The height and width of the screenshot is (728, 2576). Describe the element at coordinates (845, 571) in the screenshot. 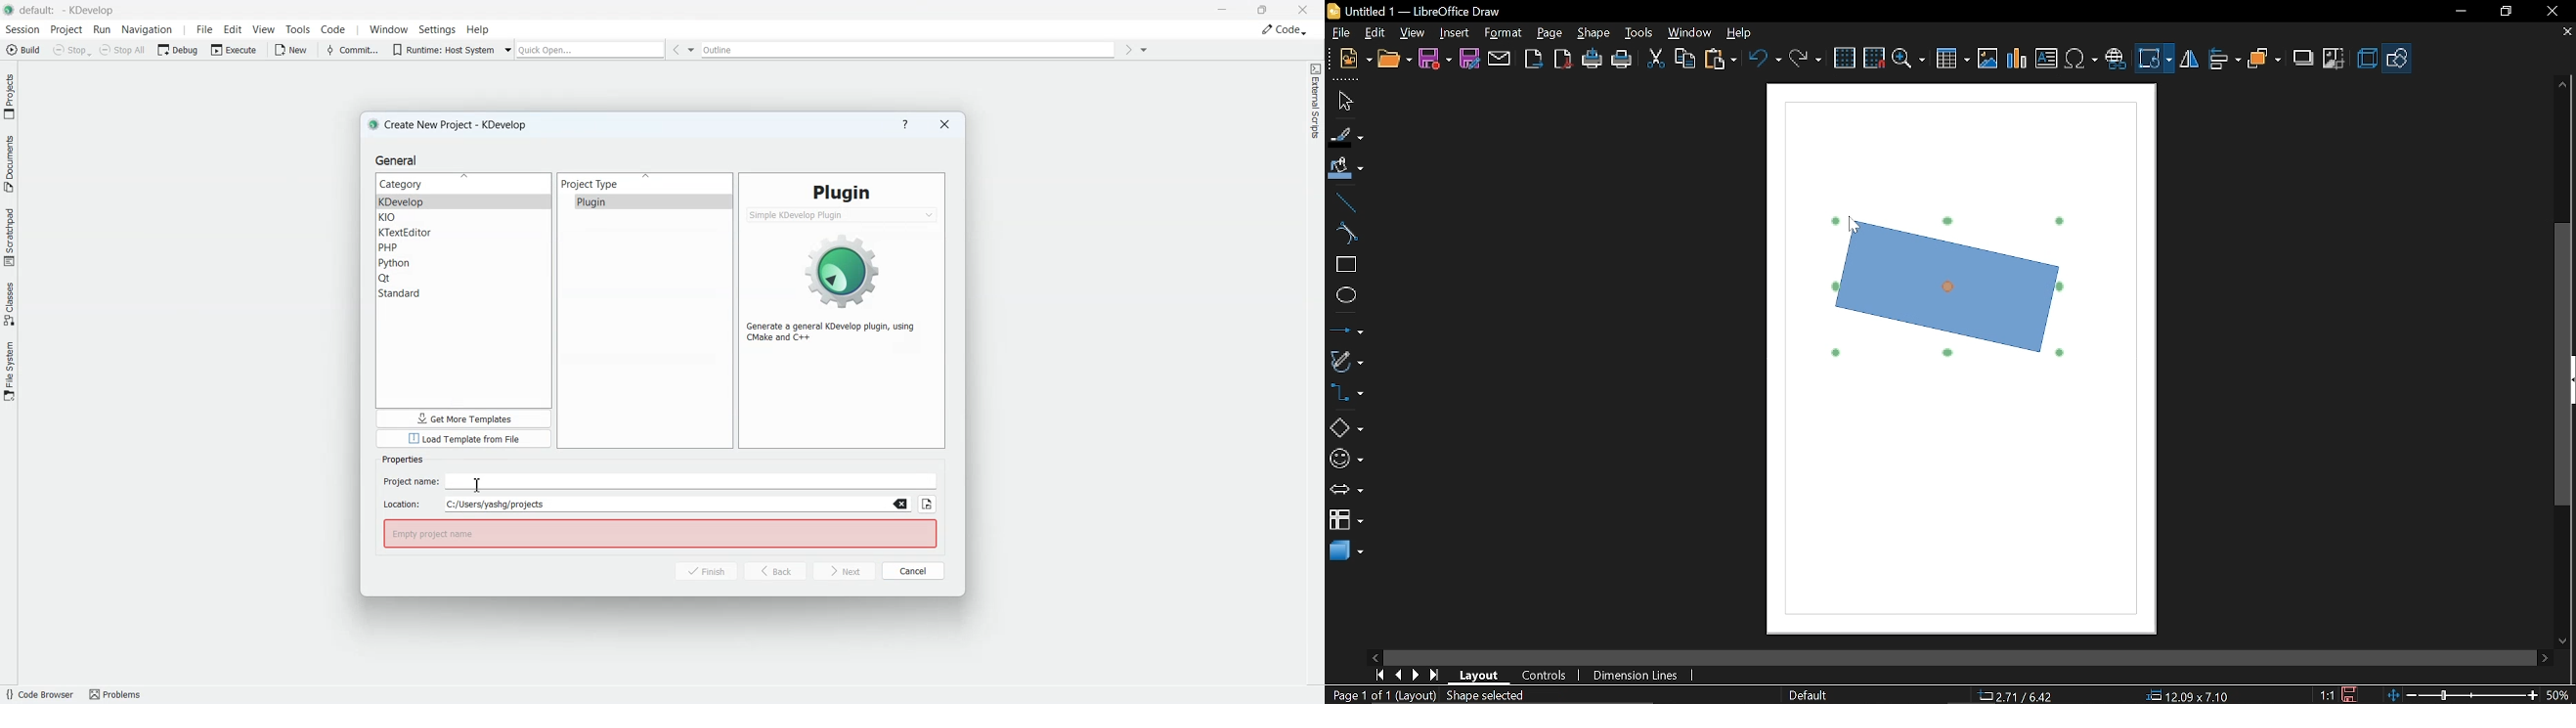

I see `next` at that location.